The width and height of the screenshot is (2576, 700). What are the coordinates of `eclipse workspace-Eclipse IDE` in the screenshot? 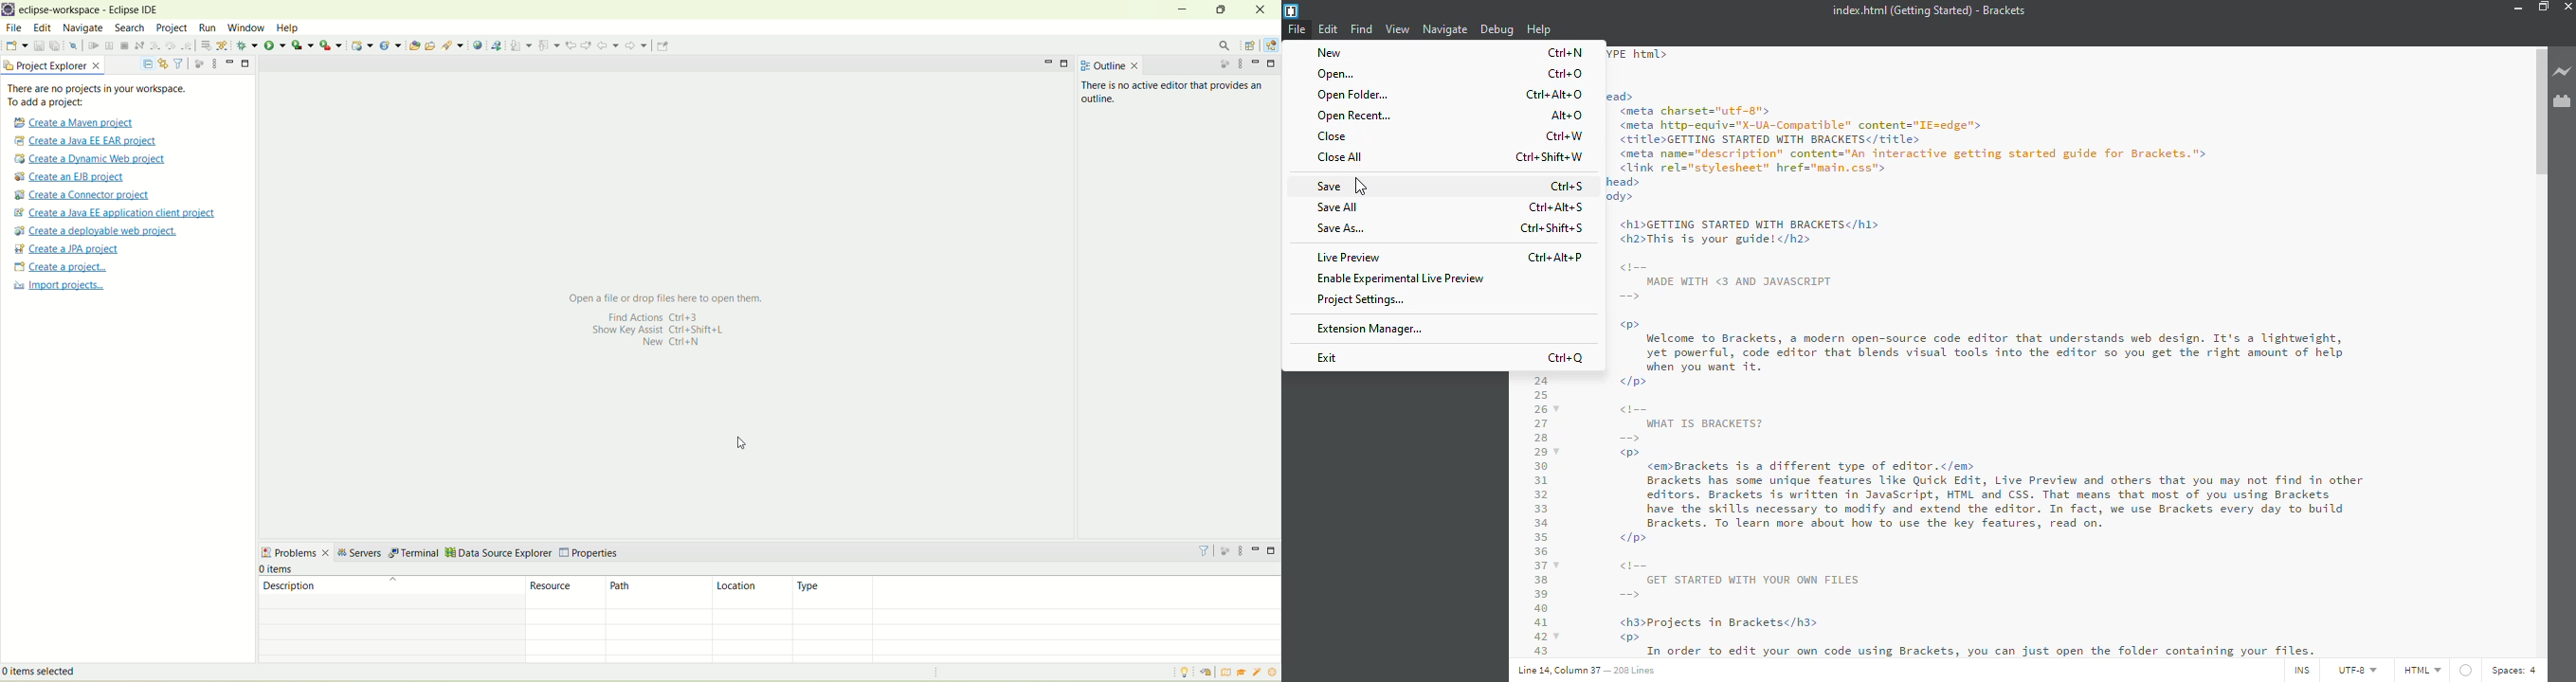 It's located at (93, 11).